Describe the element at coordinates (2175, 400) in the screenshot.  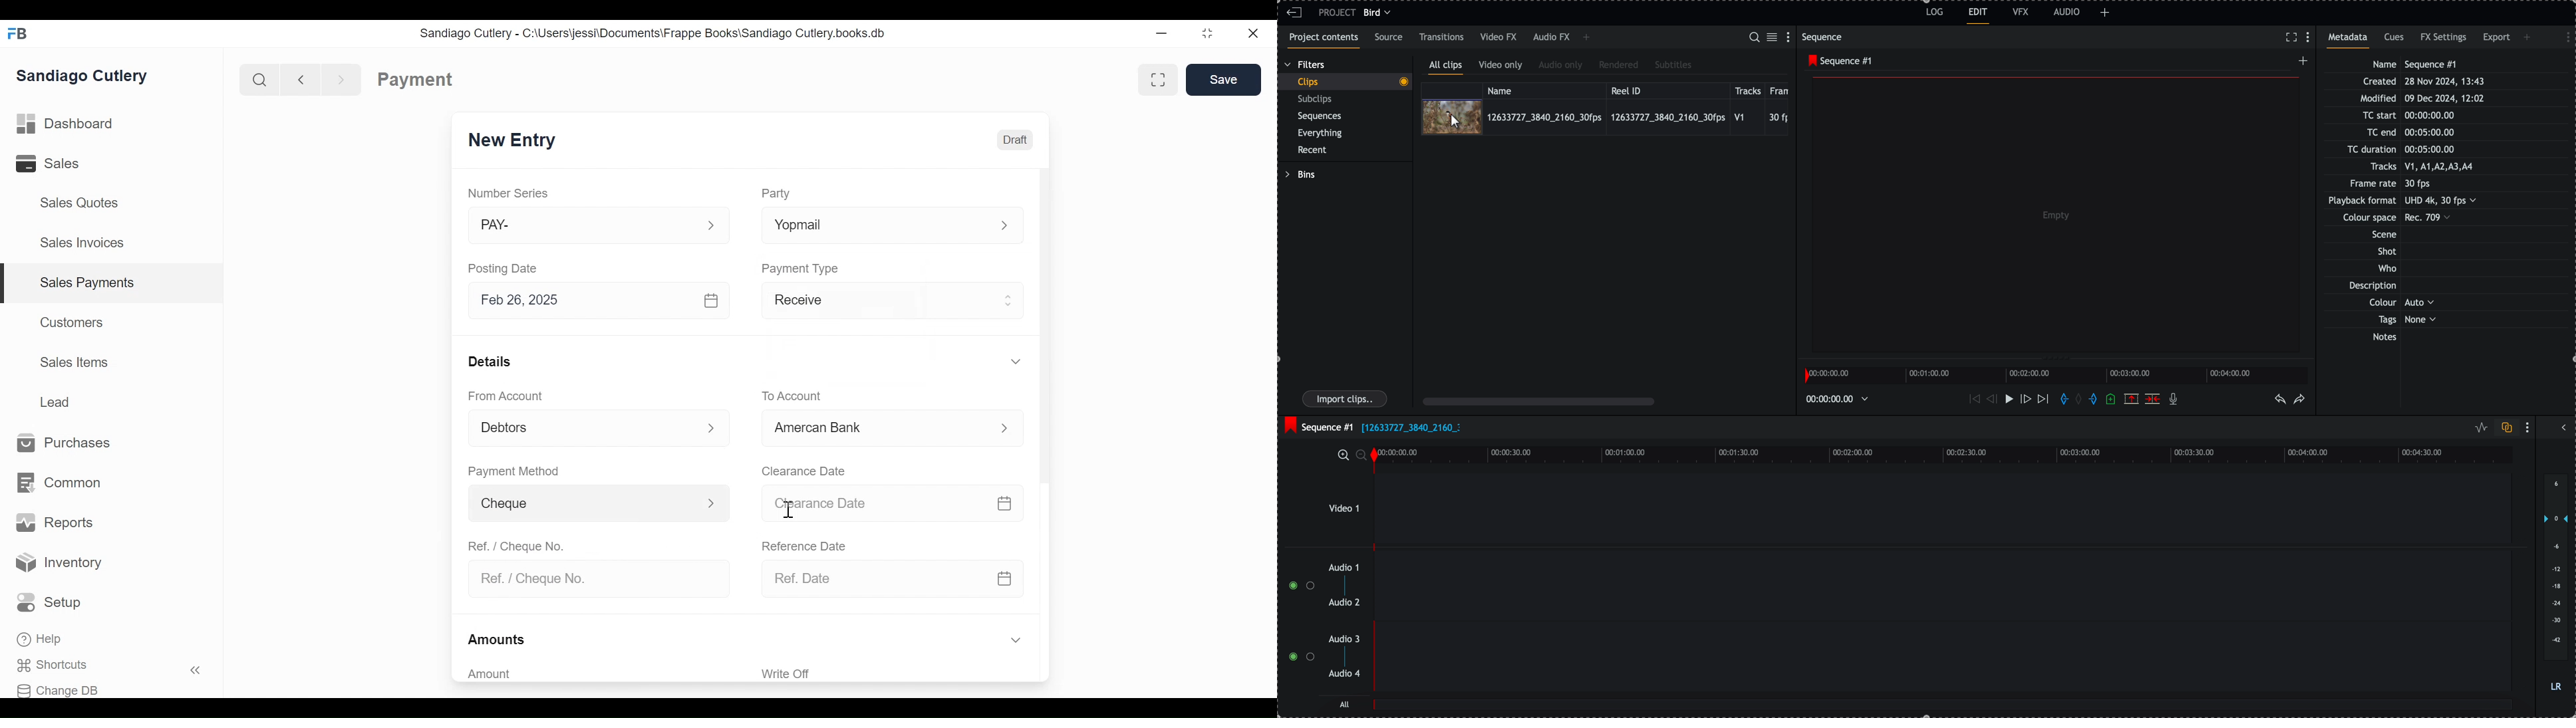
I see `recored voice-over` at that location.